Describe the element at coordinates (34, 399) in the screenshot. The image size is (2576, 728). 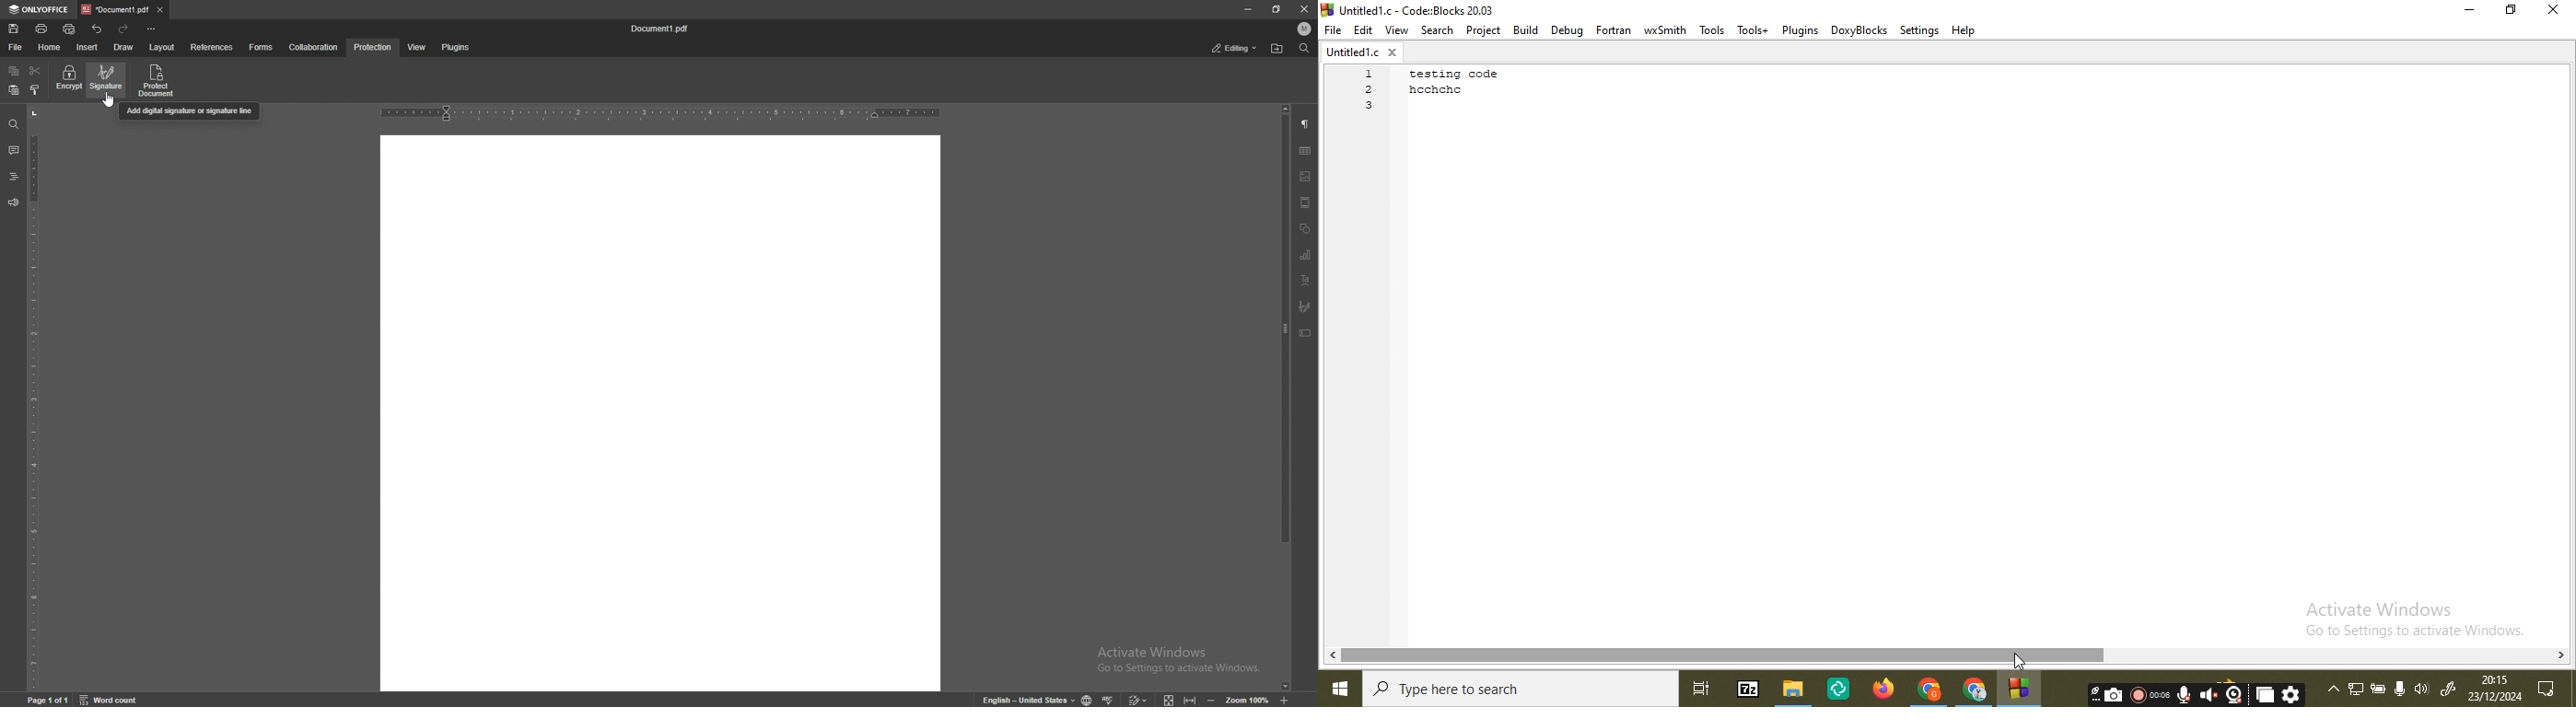
I see `vertical scale` at that location.